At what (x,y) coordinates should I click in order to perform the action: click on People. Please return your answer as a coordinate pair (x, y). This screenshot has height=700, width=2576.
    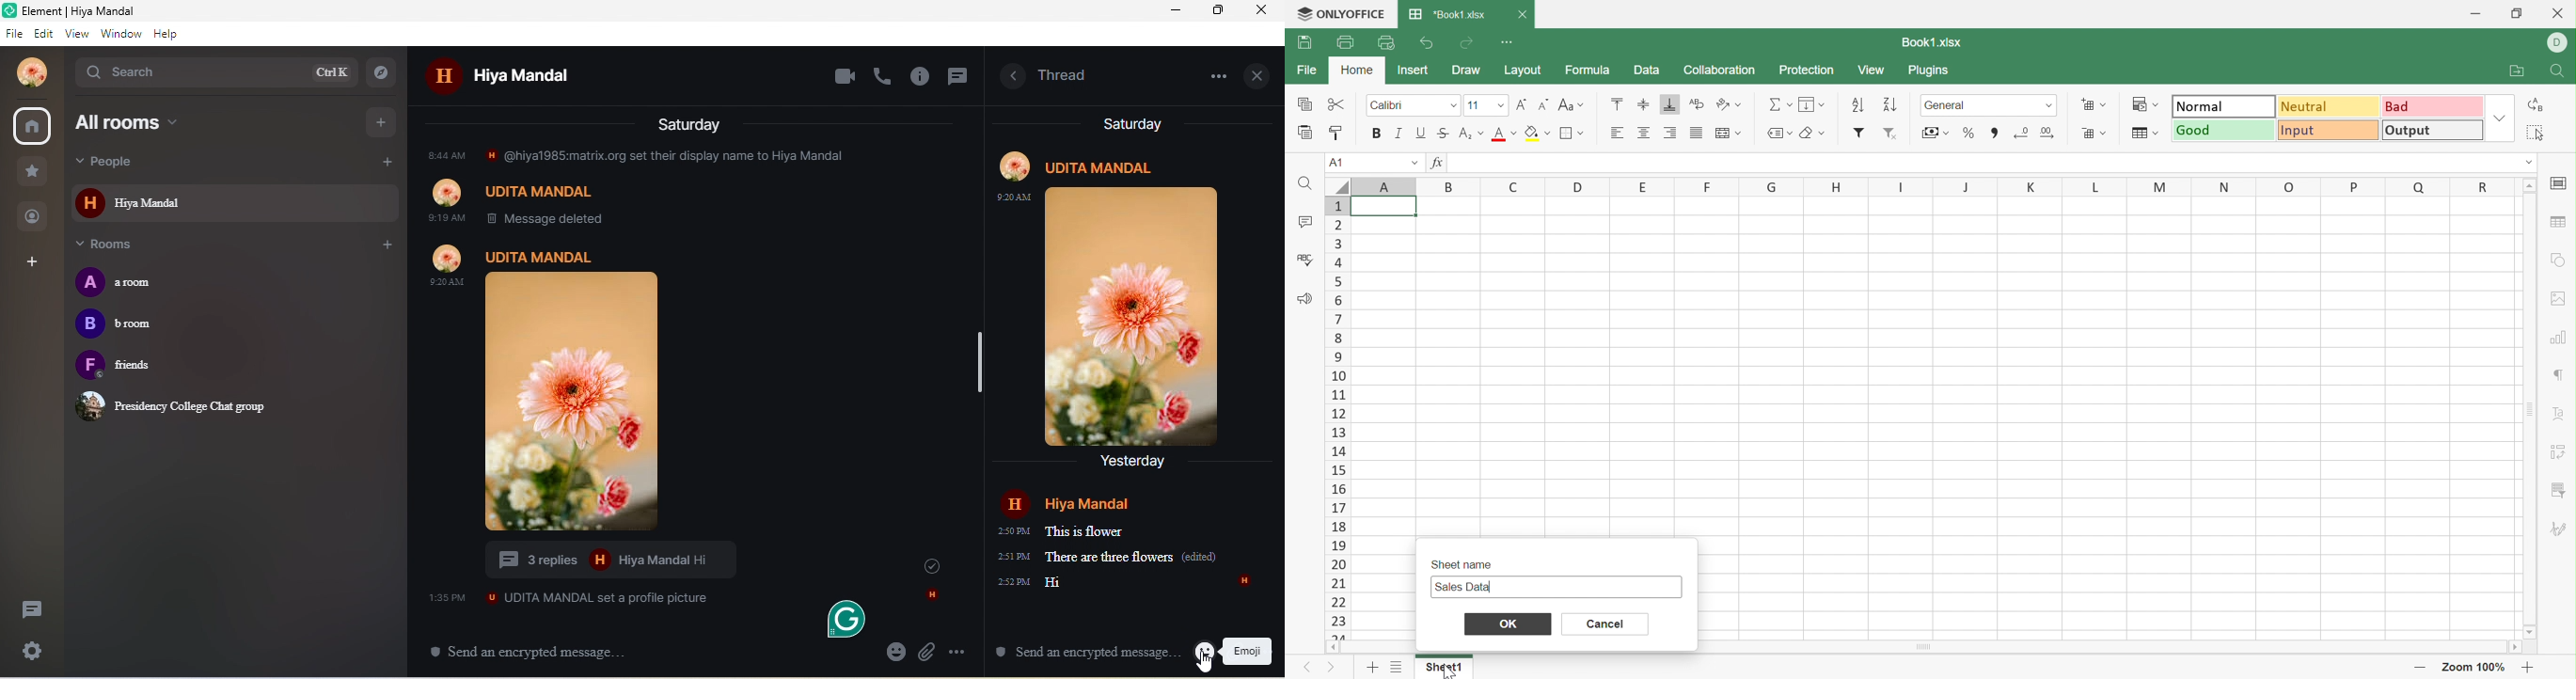
    Looking at the image, I should click on (32, 216).